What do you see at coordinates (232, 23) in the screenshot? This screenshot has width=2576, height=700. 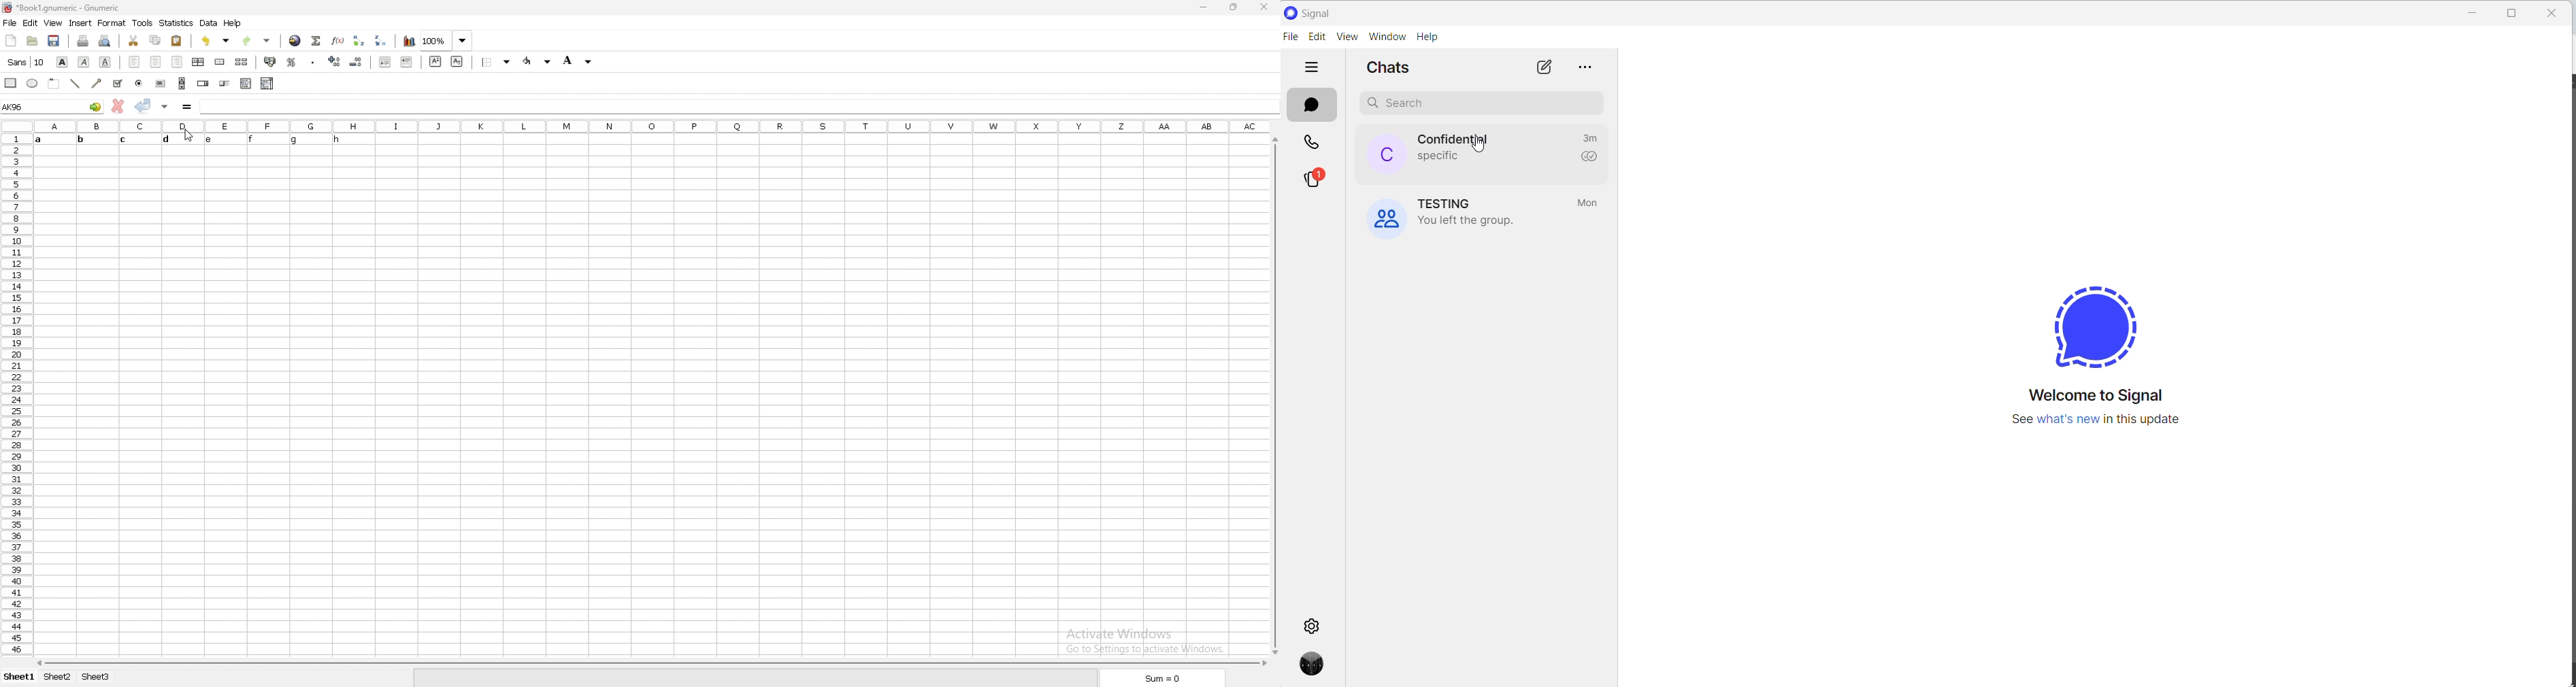 I see `help` at bounding box center [232, 23].